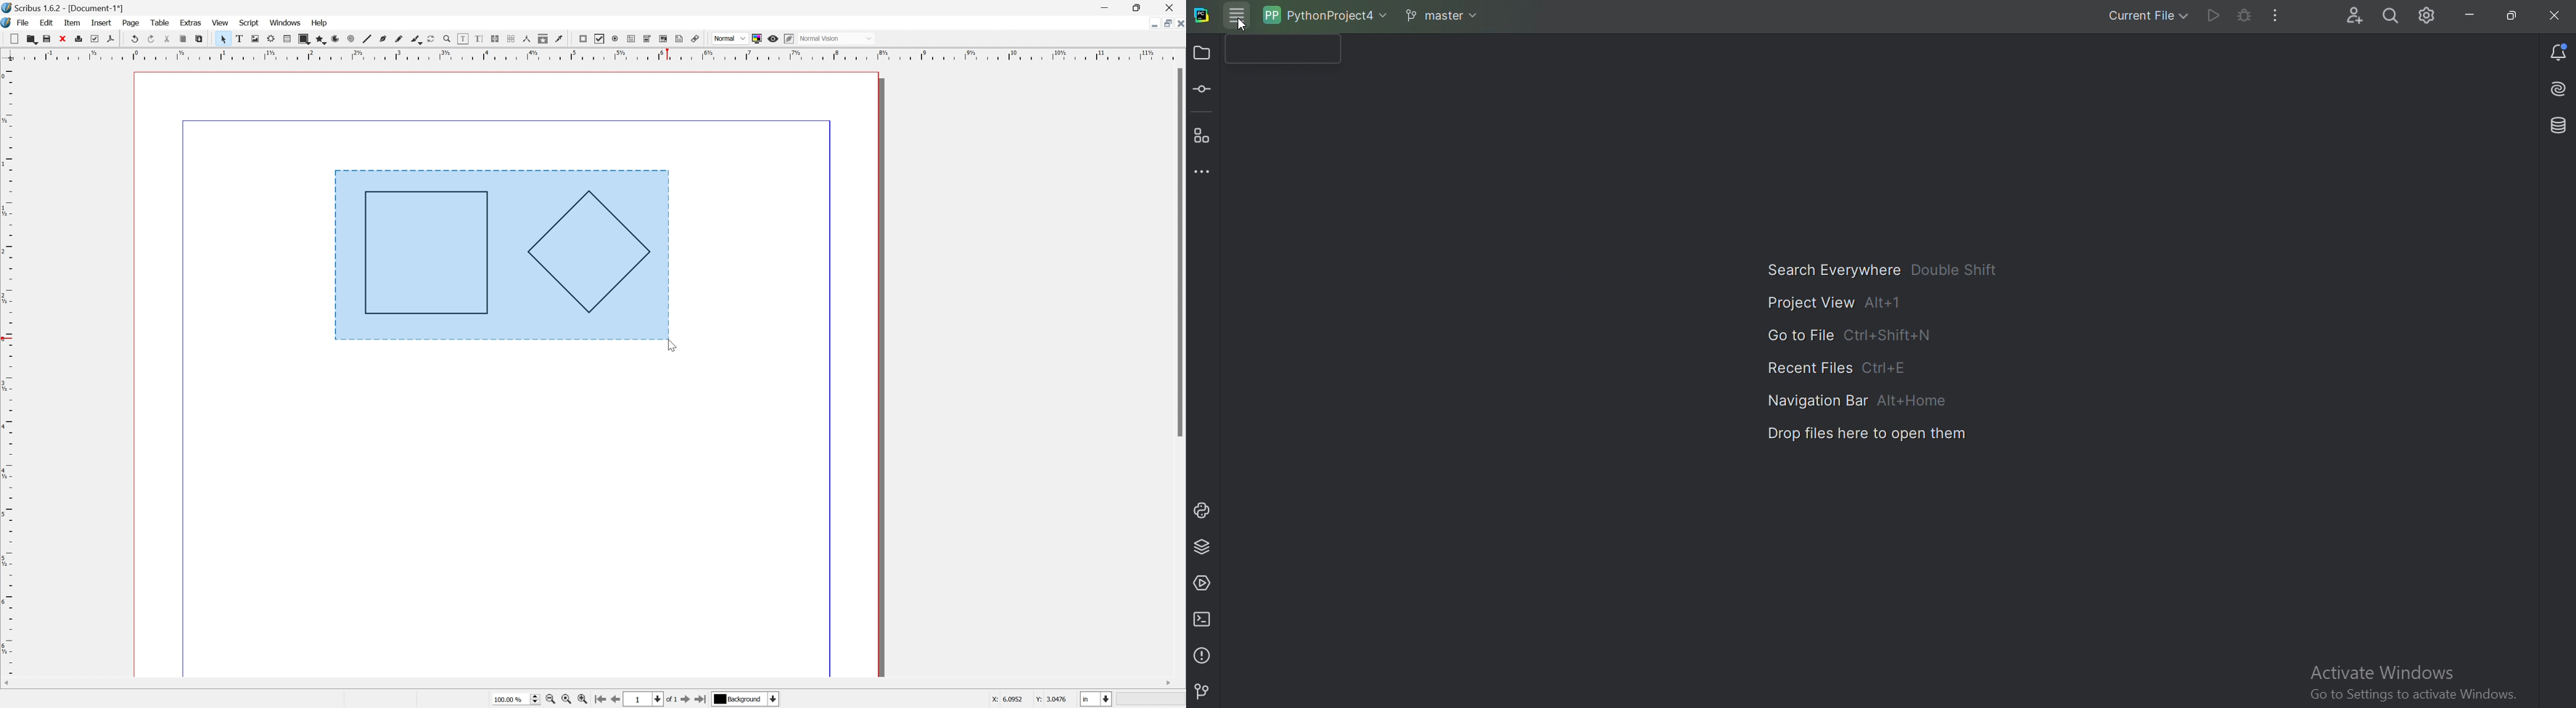 This screenshot has width=2576, height=728. I want to click on Go to last page, so click(702, 698).